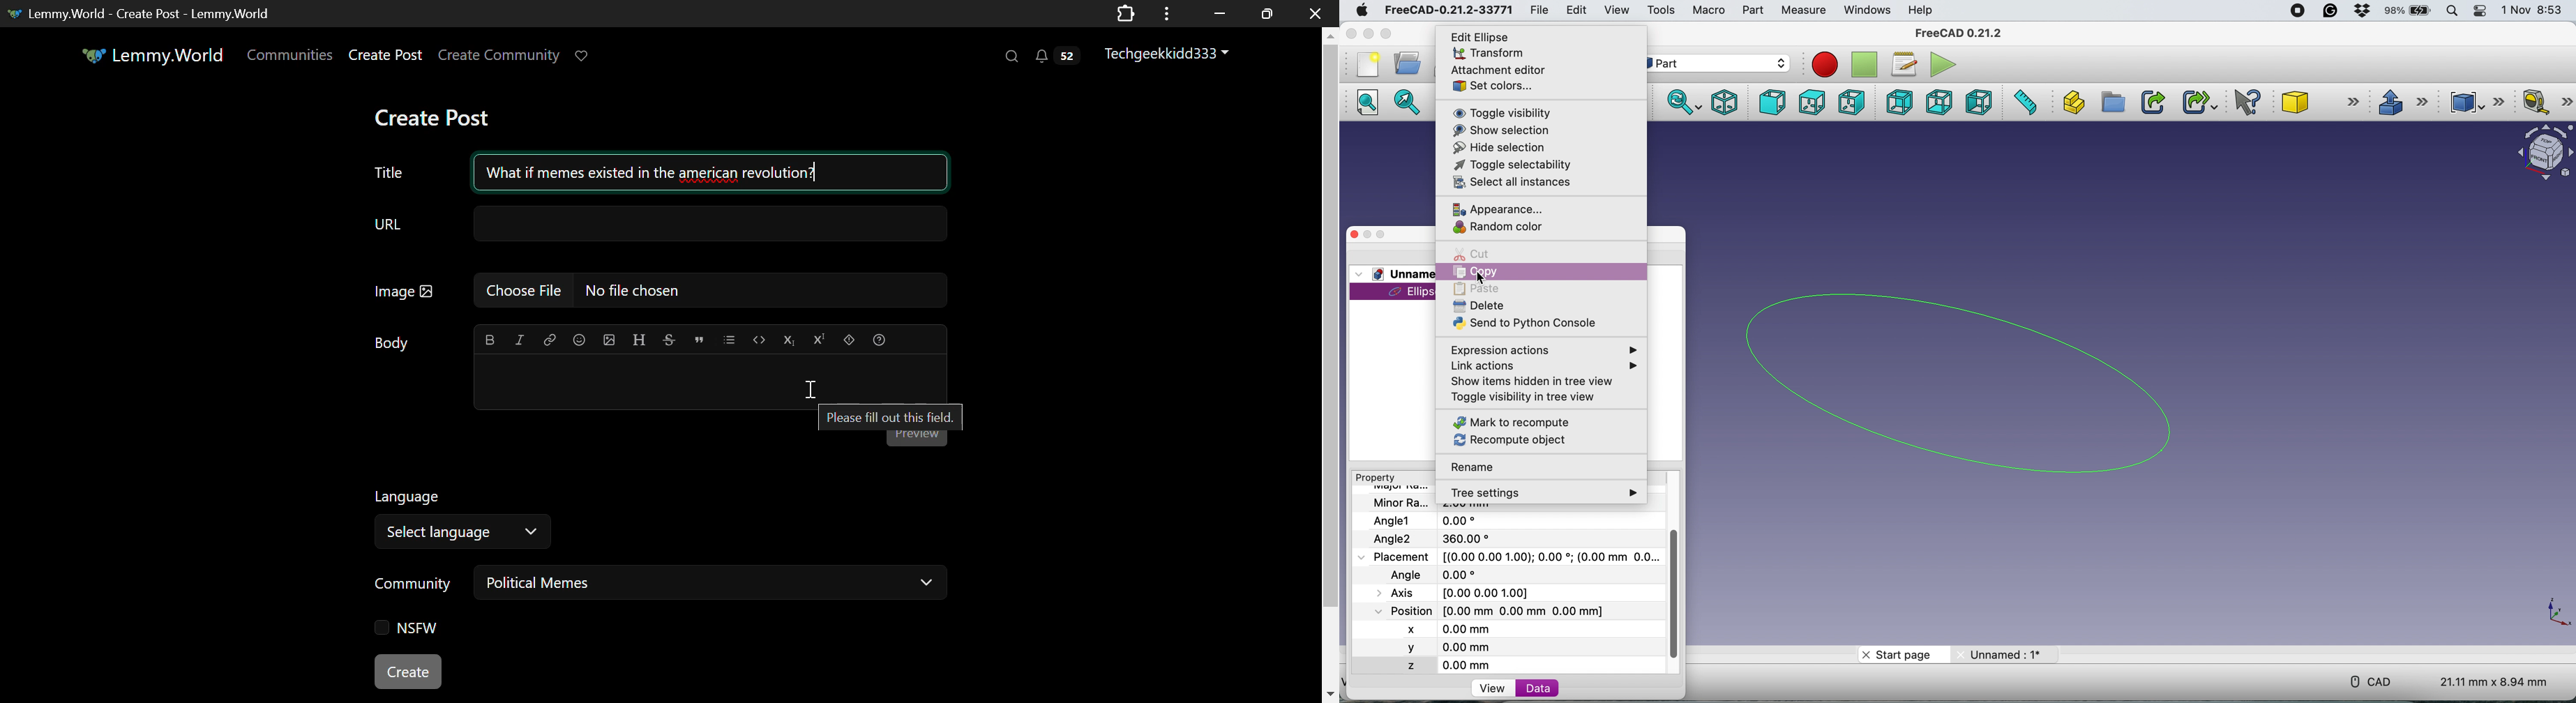 This screenshot has height=728, width=2576. Describe the element at coordinates (640, 340) in the screenshot. I see `Header` at that location.